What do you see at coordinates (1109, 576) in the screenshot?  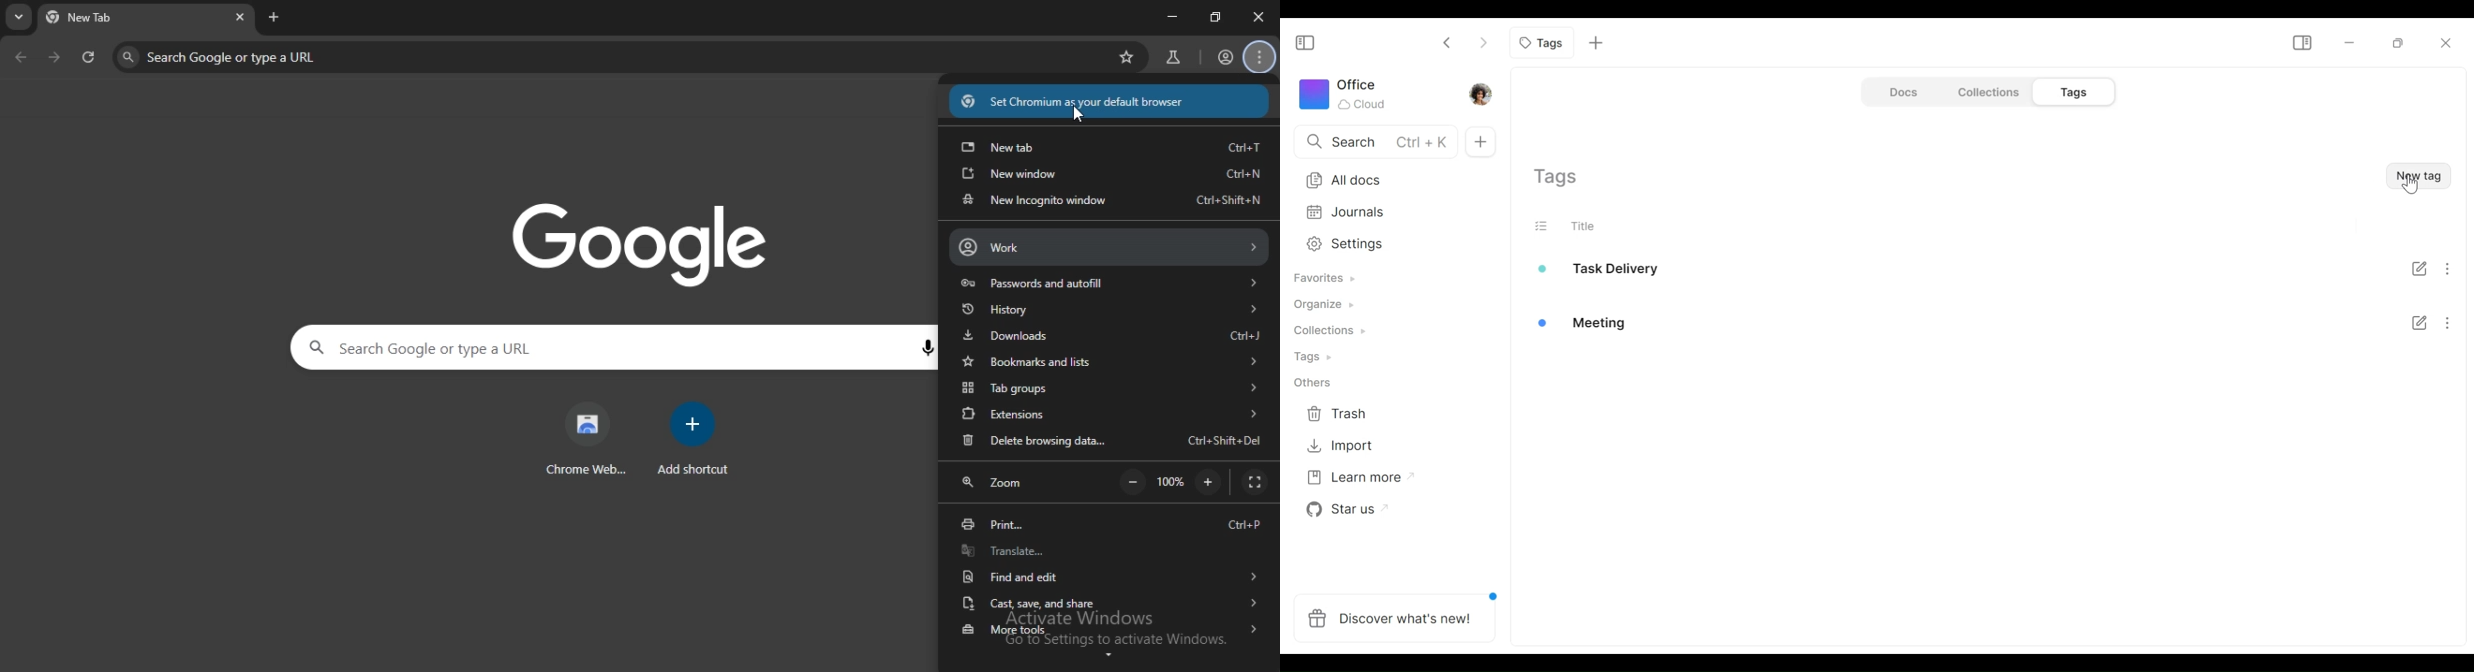 I see `find and edit` at bounding box center [1109, 576].